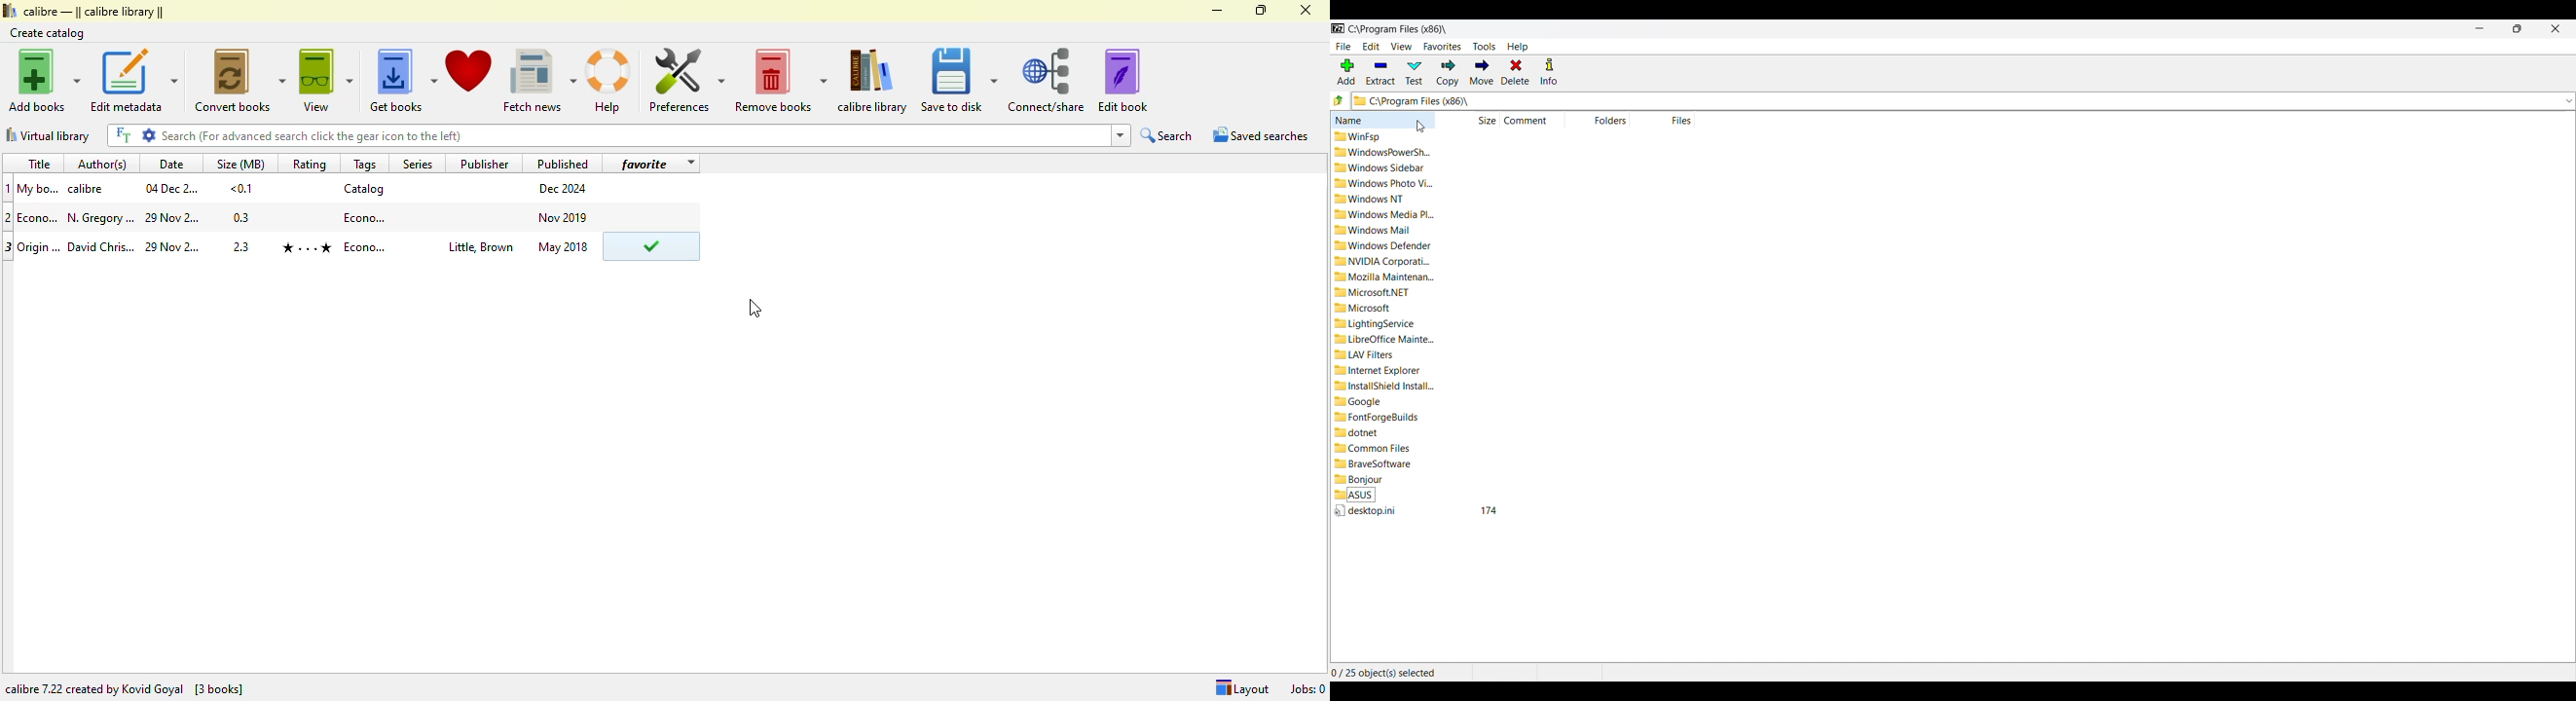 Image resolution: width=2576 pixels, height=728 pixels. Describe the element at coordinates (1963, 101) in the screenshot. I see `Logo and location of current folder` at that location.